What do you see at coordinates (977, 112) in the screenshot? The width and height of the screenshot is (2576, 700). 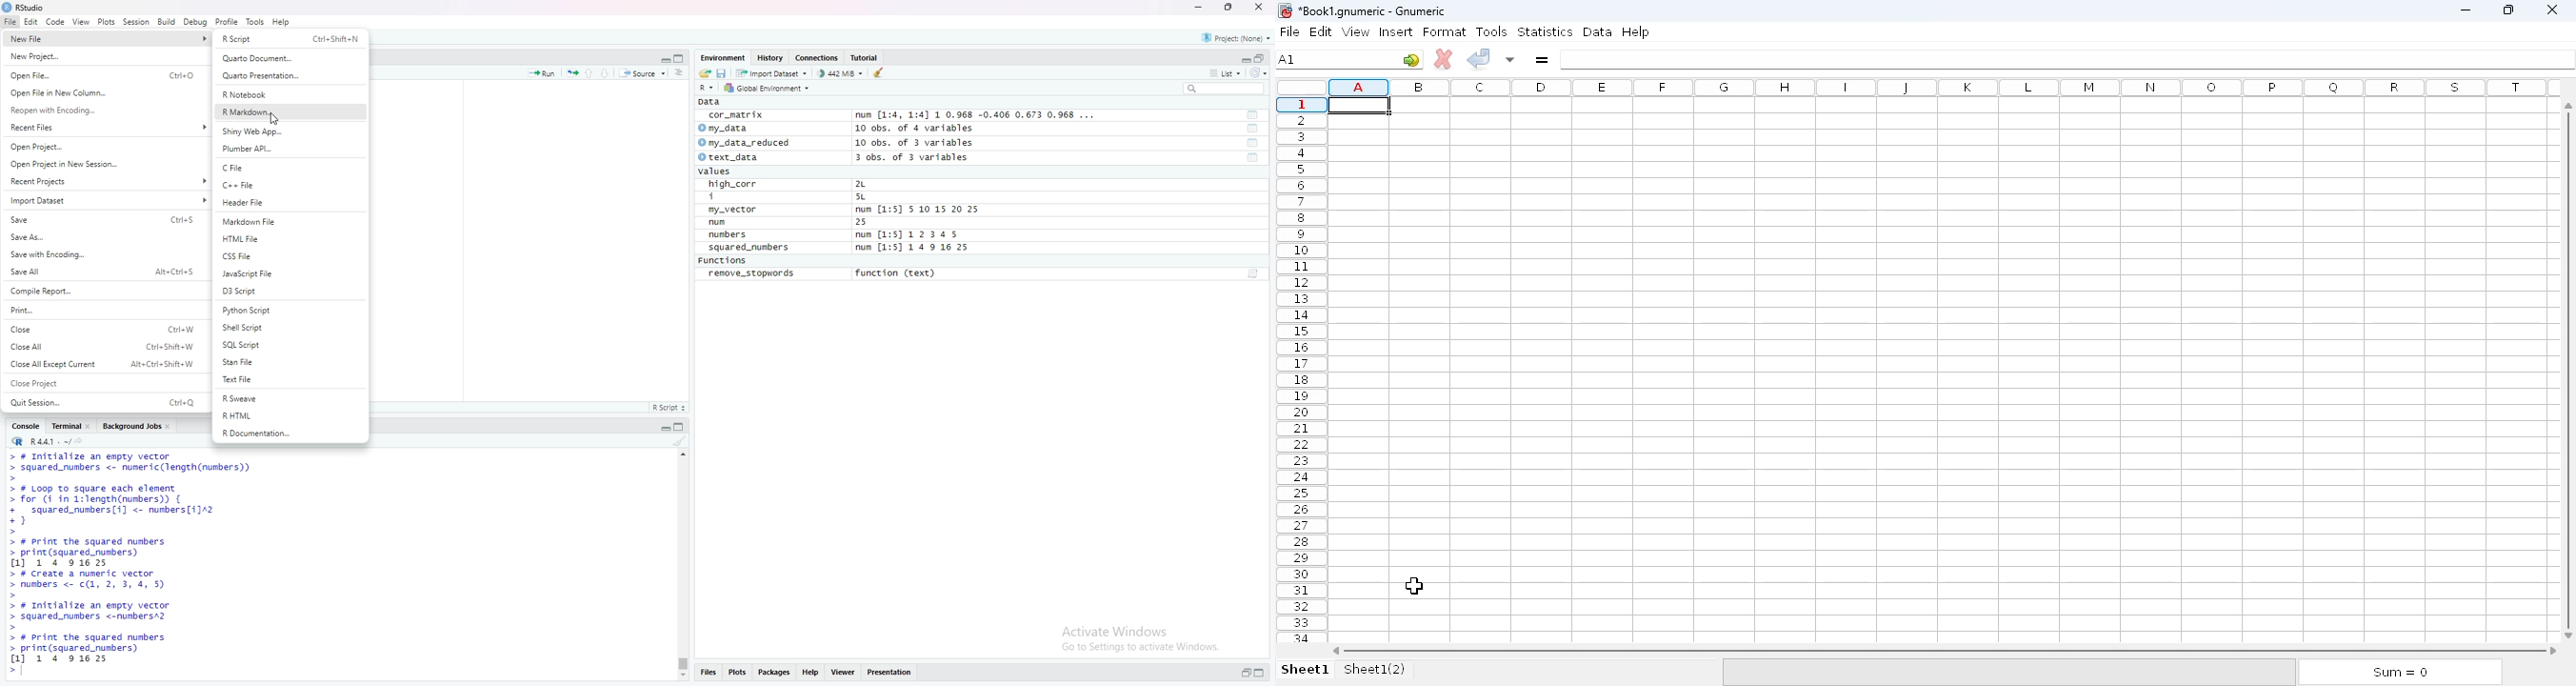 I see `num [1:4, 1:4] 1 0.968 -0.400 0.6/3 0.968 ...` at bounding box center [977, 112].